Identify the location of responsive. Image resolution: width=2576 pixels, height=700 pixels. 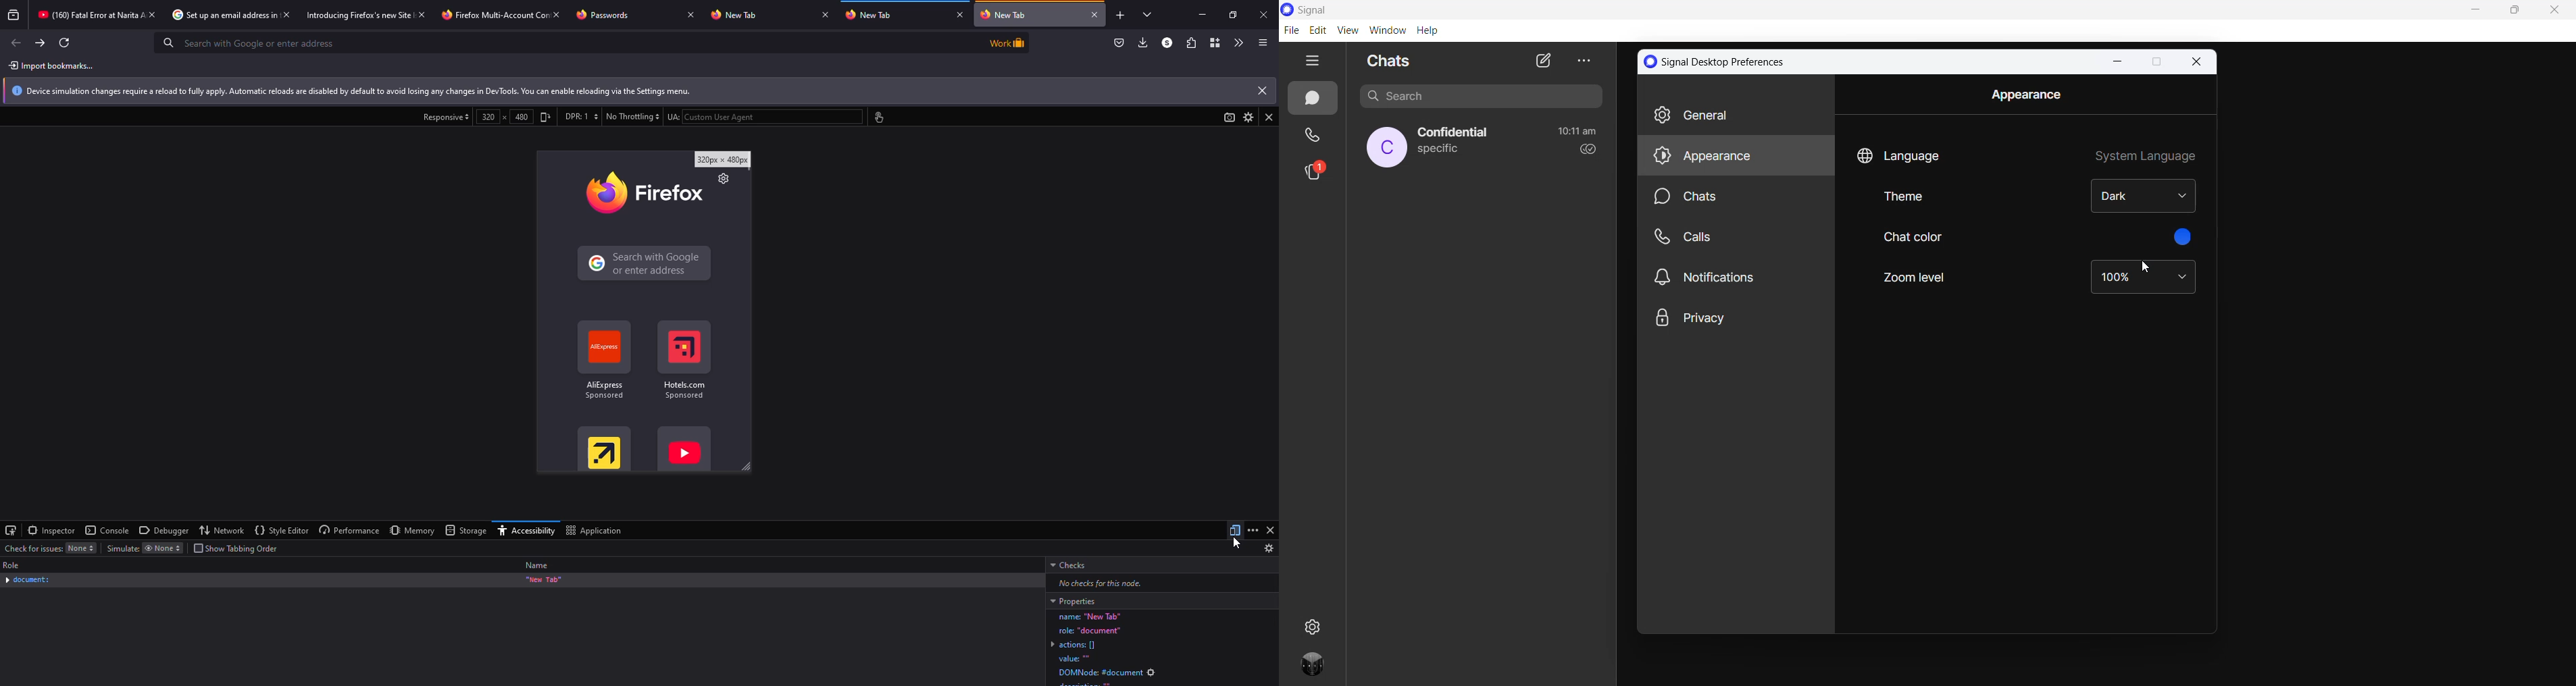
(446, 117).